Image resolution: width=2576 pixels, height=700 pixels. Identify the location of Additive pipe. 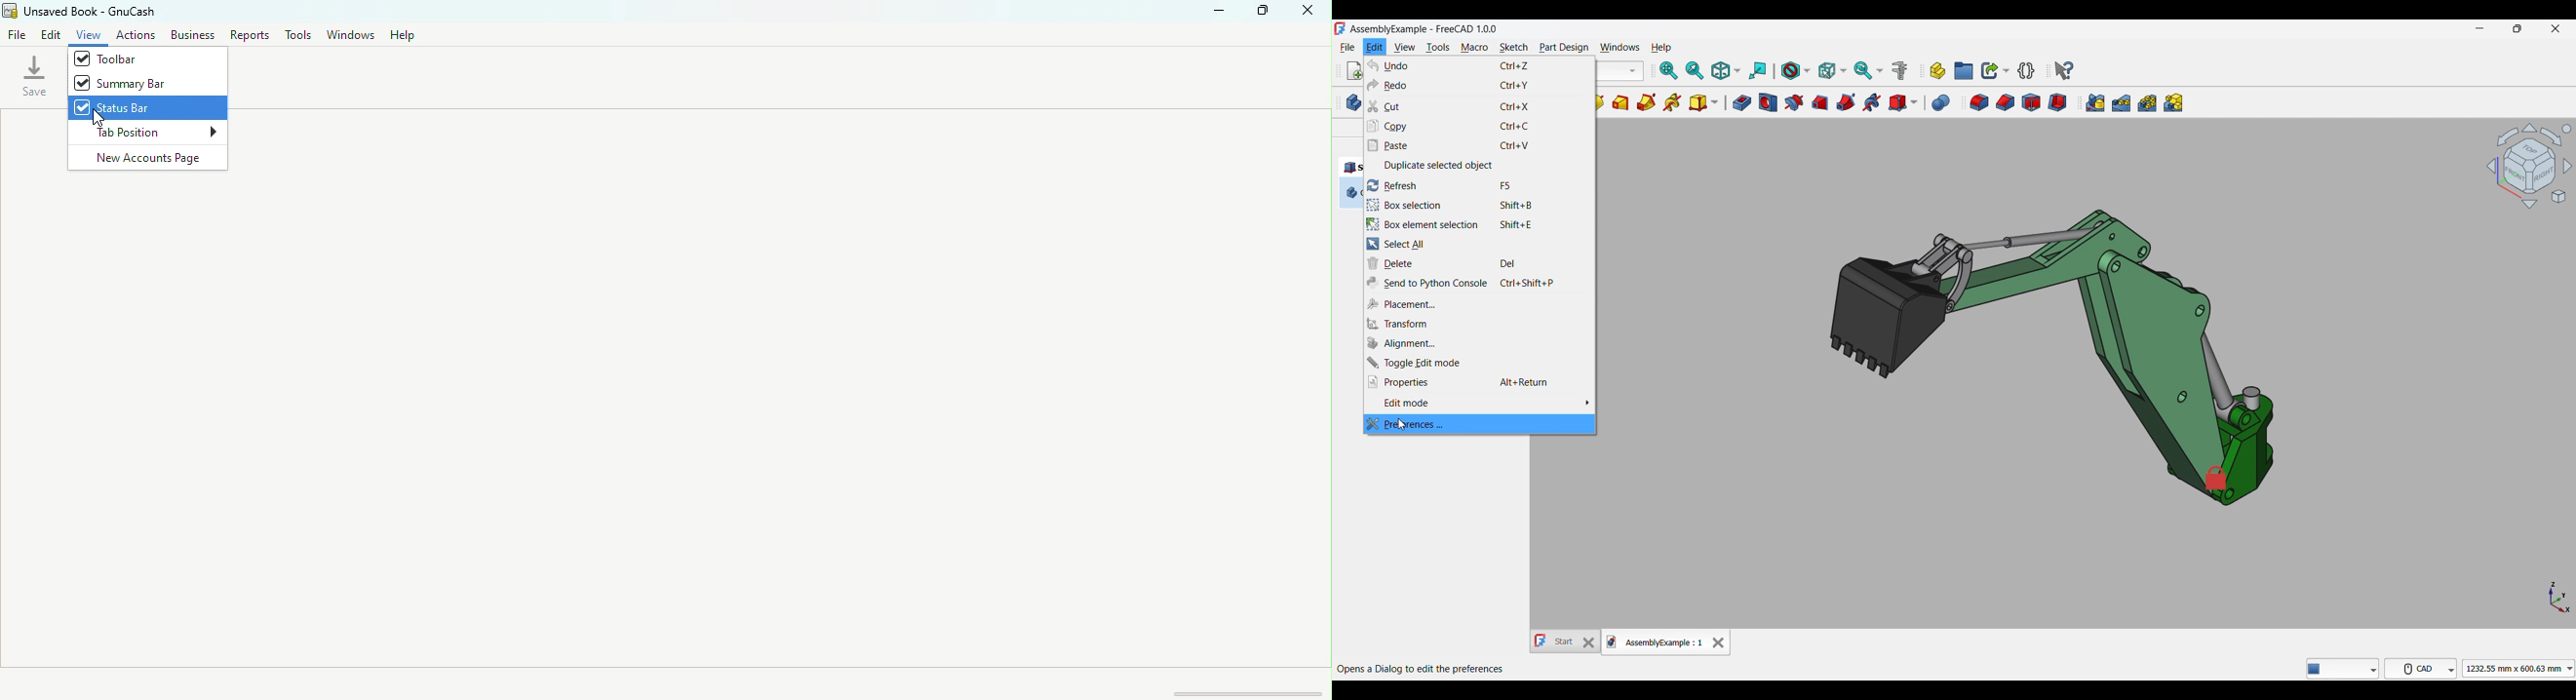
(1646, 102).